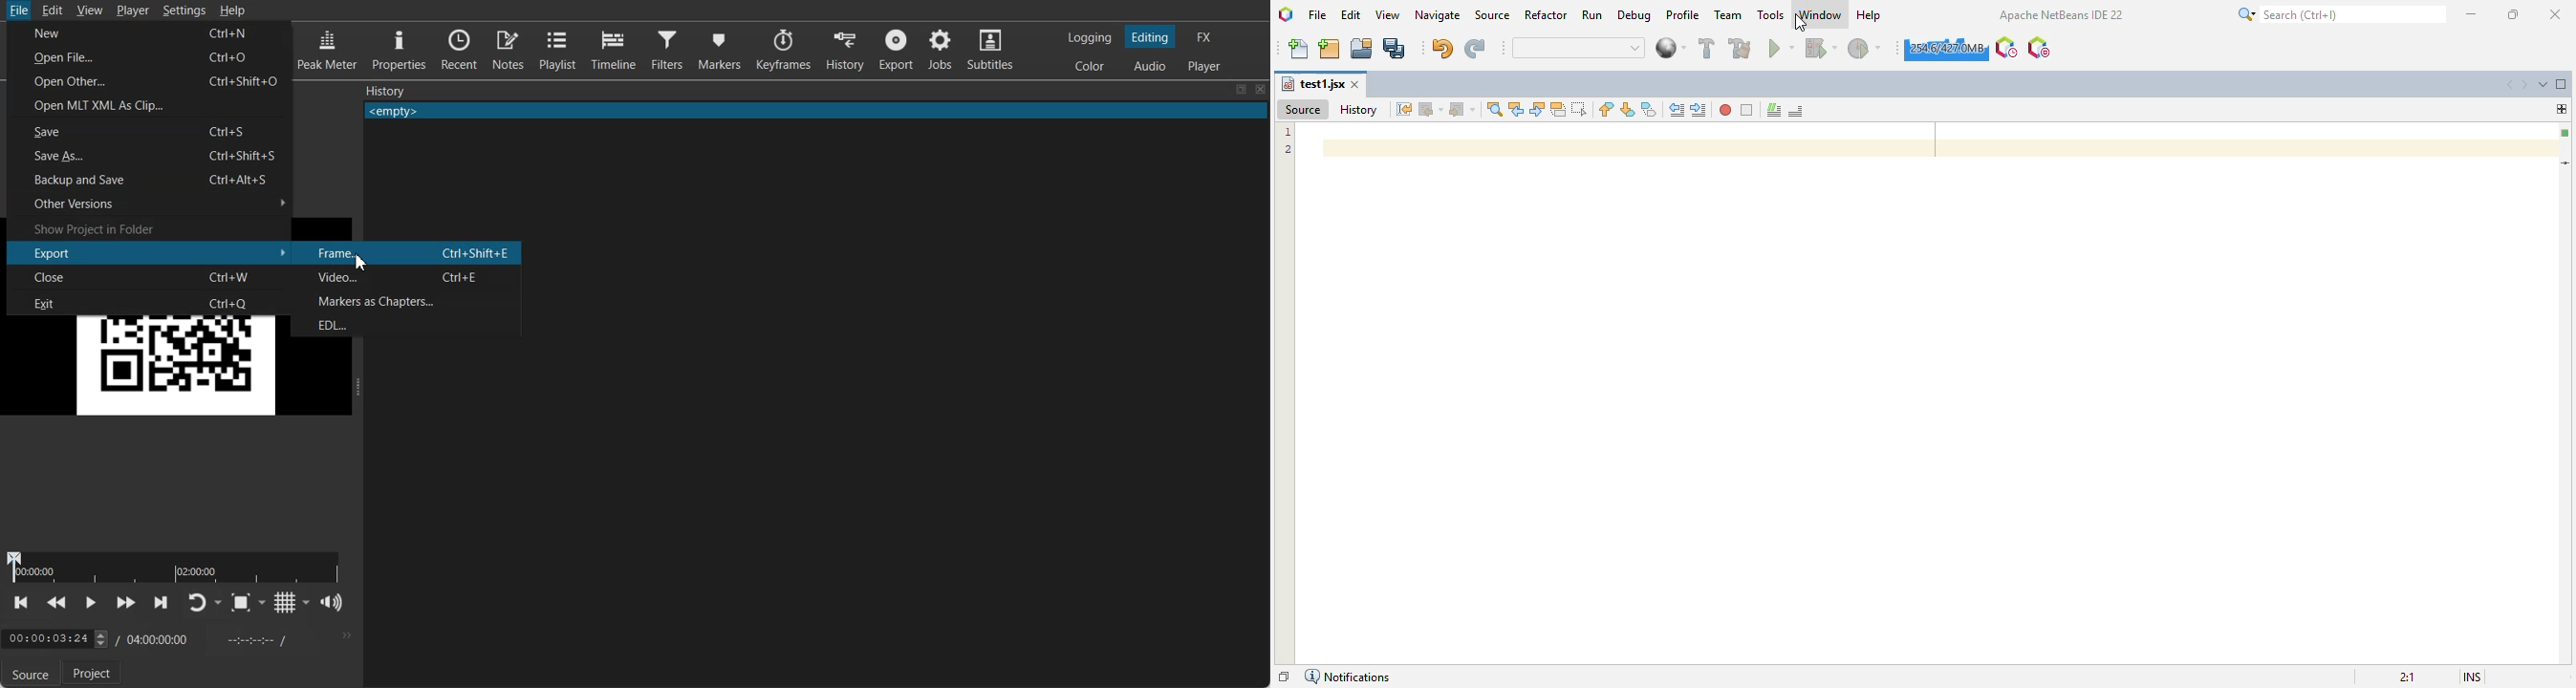  What do you see at coordinates (150, 366) in the screenshot?
I see `QR Code Image selected` at bounding box center [150, 366].